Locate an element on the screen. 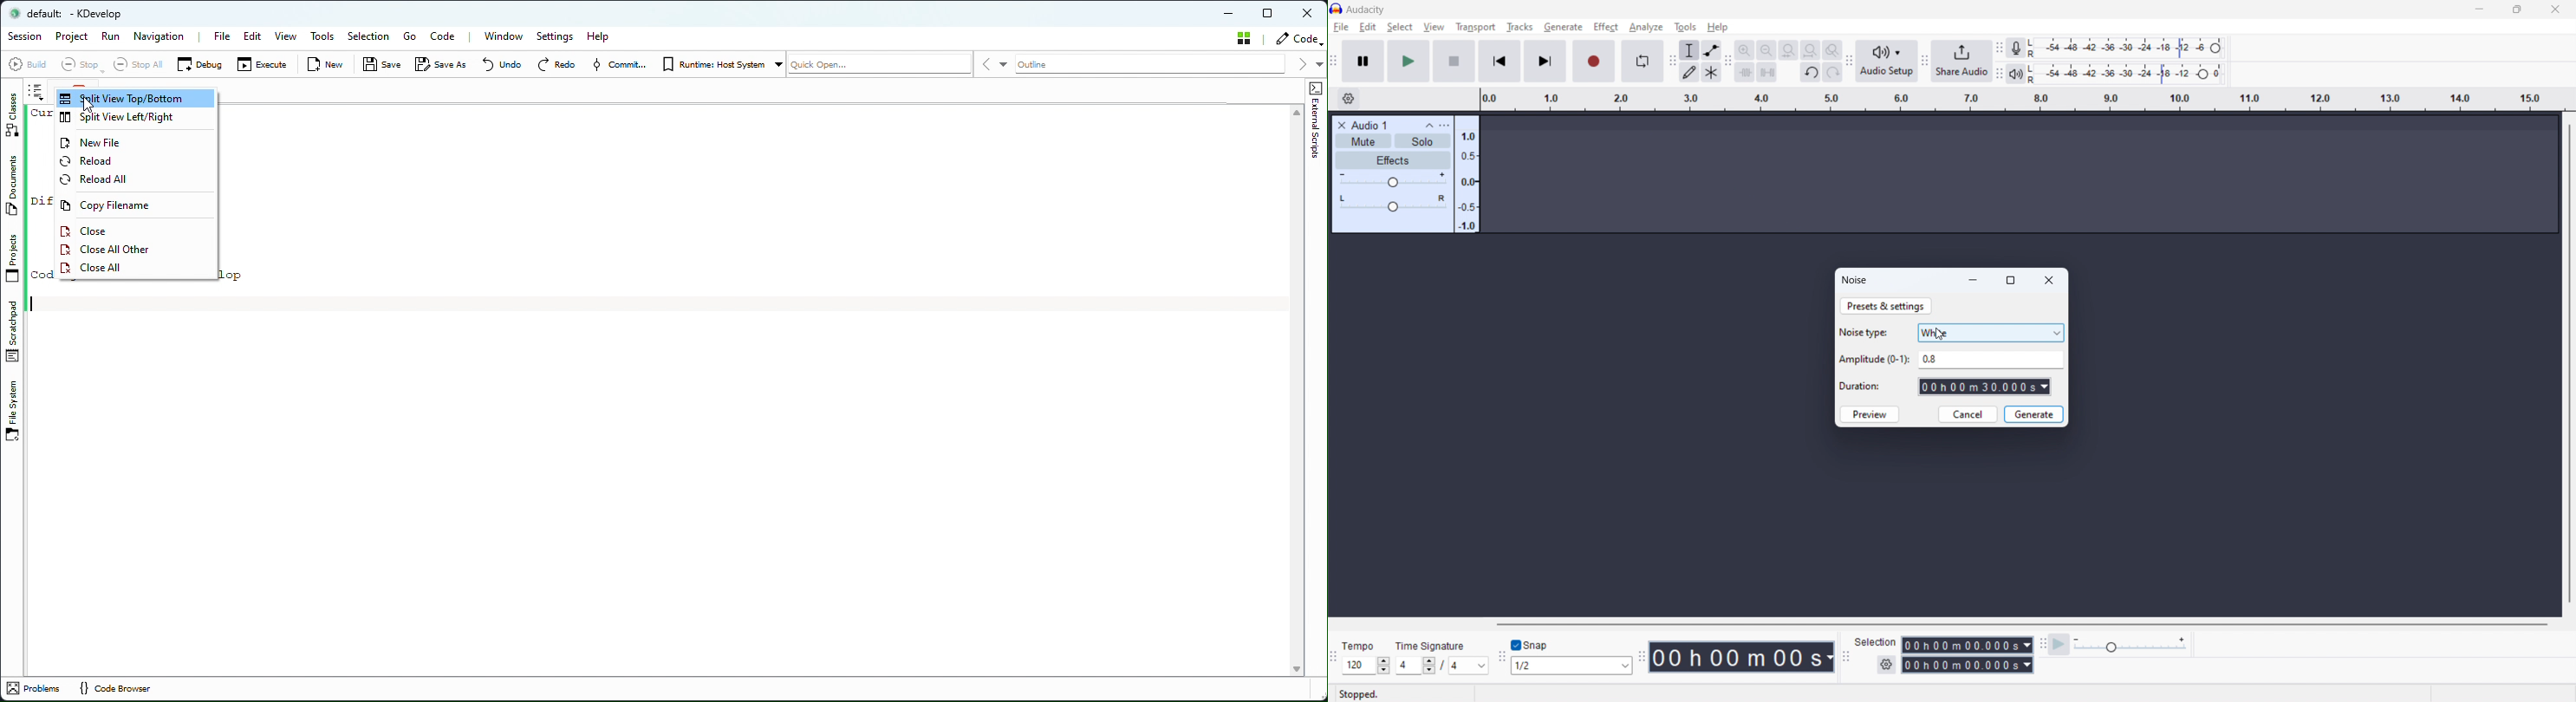 The image size is (2576, 728). playback meter toolbar is located at coordinates (1998, 74).